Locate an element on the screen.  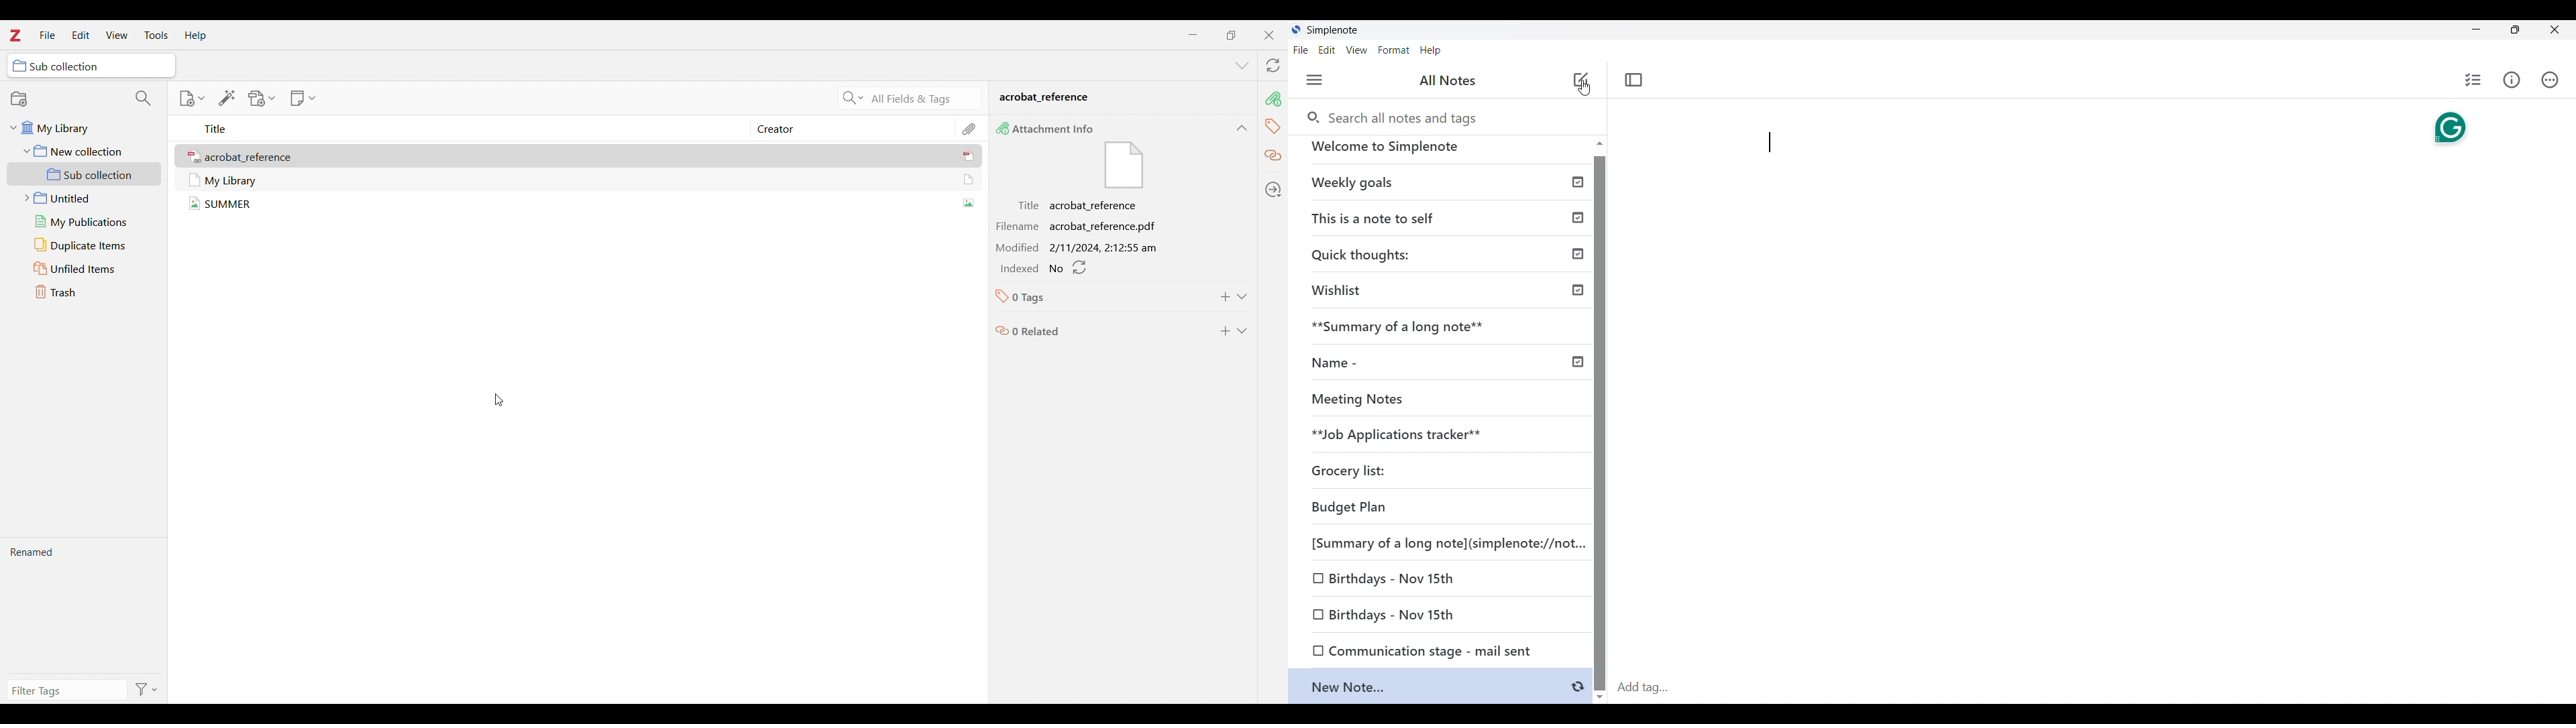
Published note indicated by check icon is located at coordinates (1448, 223).